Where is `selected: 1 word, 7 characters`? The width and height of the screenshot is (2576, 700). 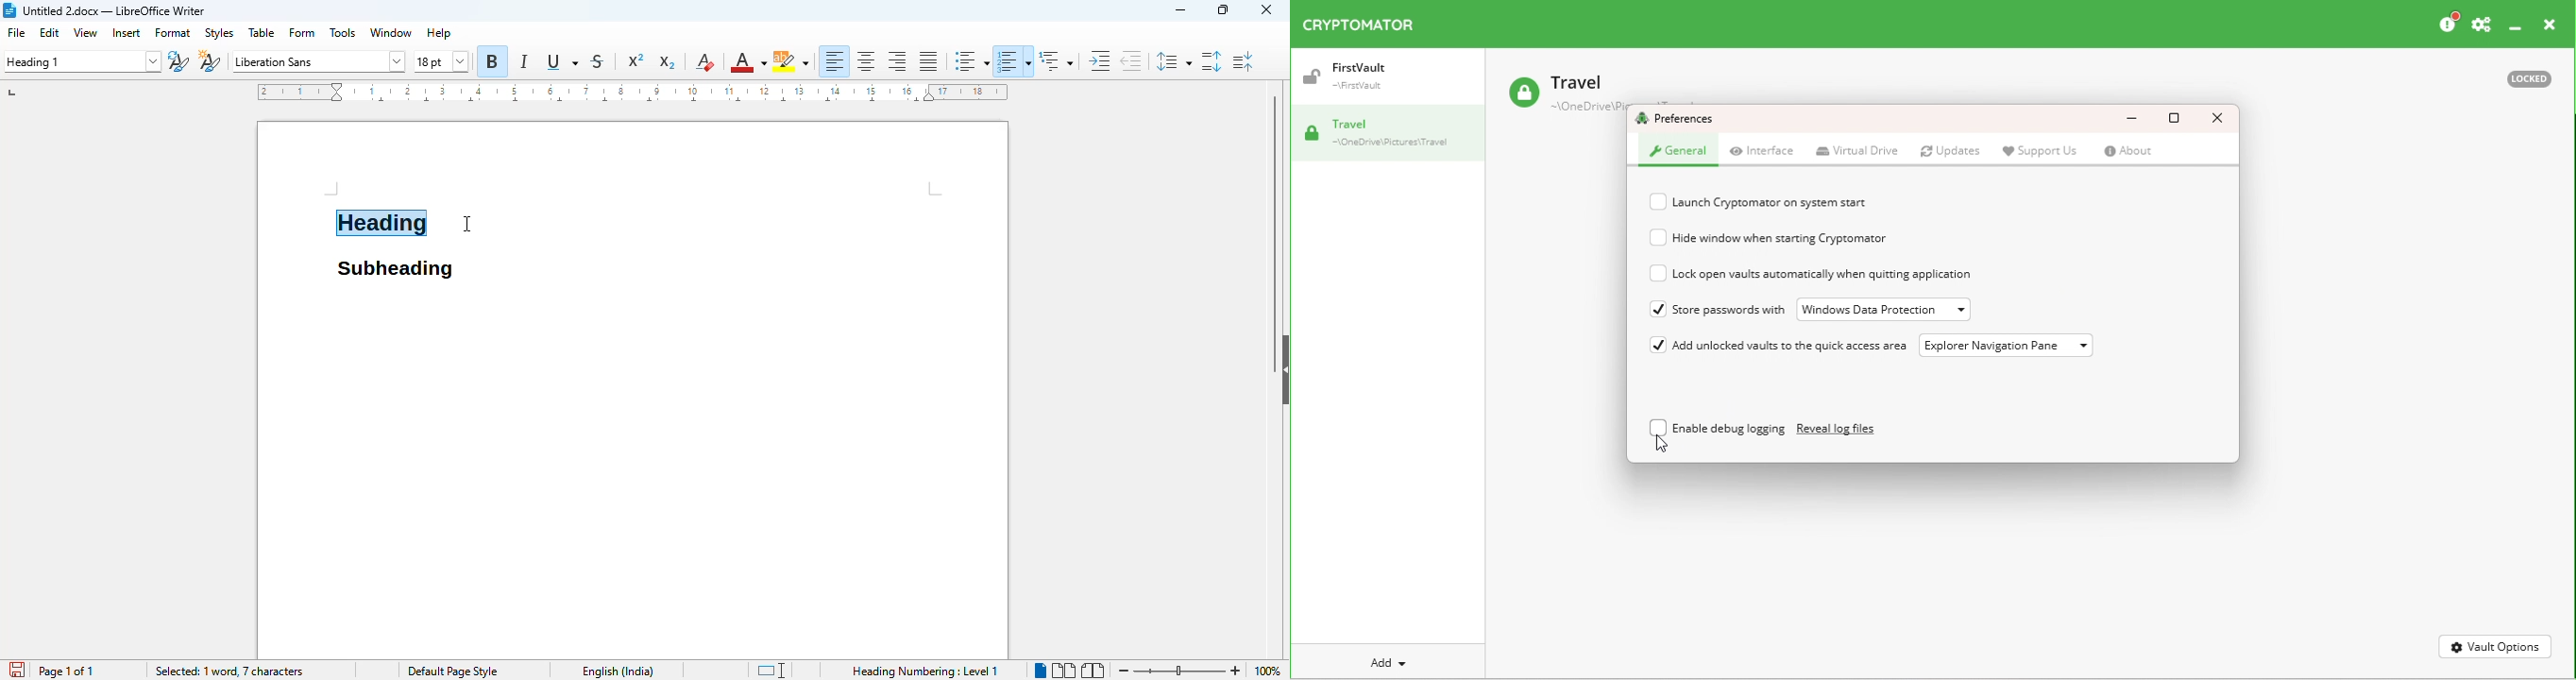 selected: 1 word, 7 characters is located at coordinates (229, 672).